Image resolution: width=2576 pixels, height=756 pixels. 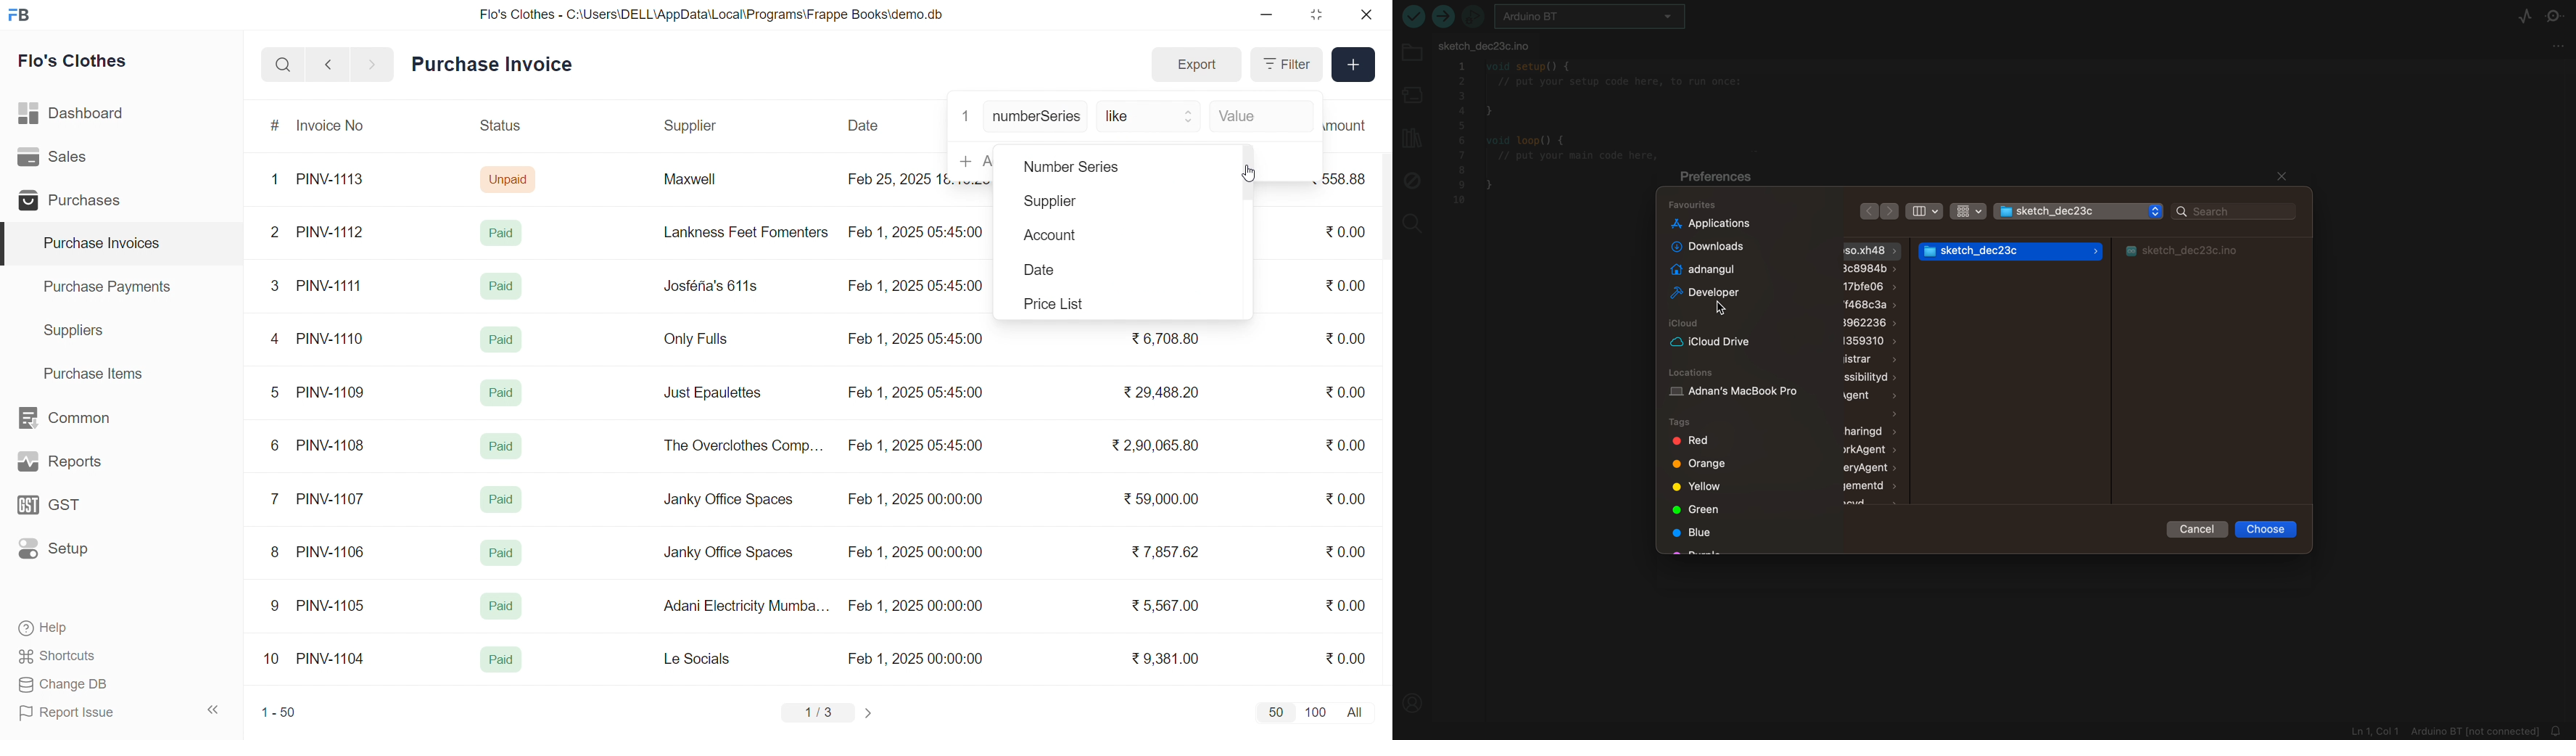 I want to click on 5, so click(x=274, y=392).